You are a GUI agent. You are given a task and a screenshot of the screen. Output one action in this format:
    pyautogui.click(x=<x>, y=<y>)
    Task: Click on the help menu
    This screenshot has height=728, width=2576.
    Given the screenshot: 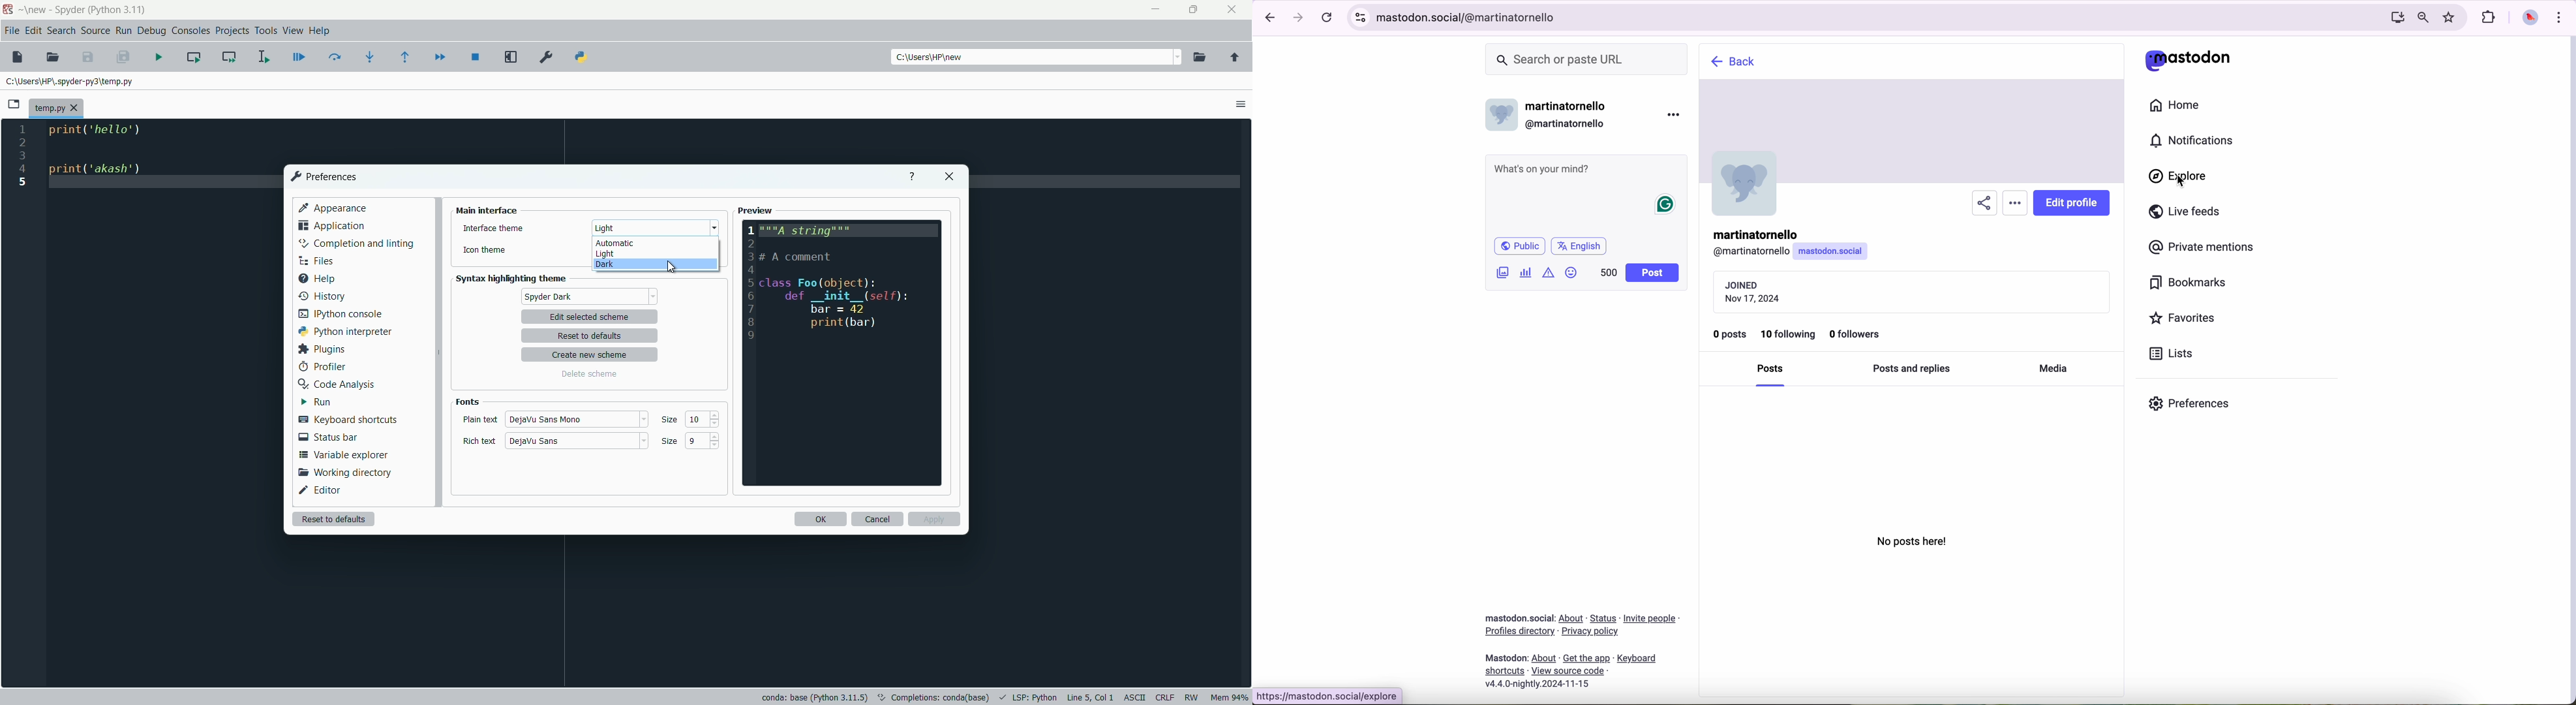 What is the action you would take?
    pyautogui.click(x=320, y=31)
    